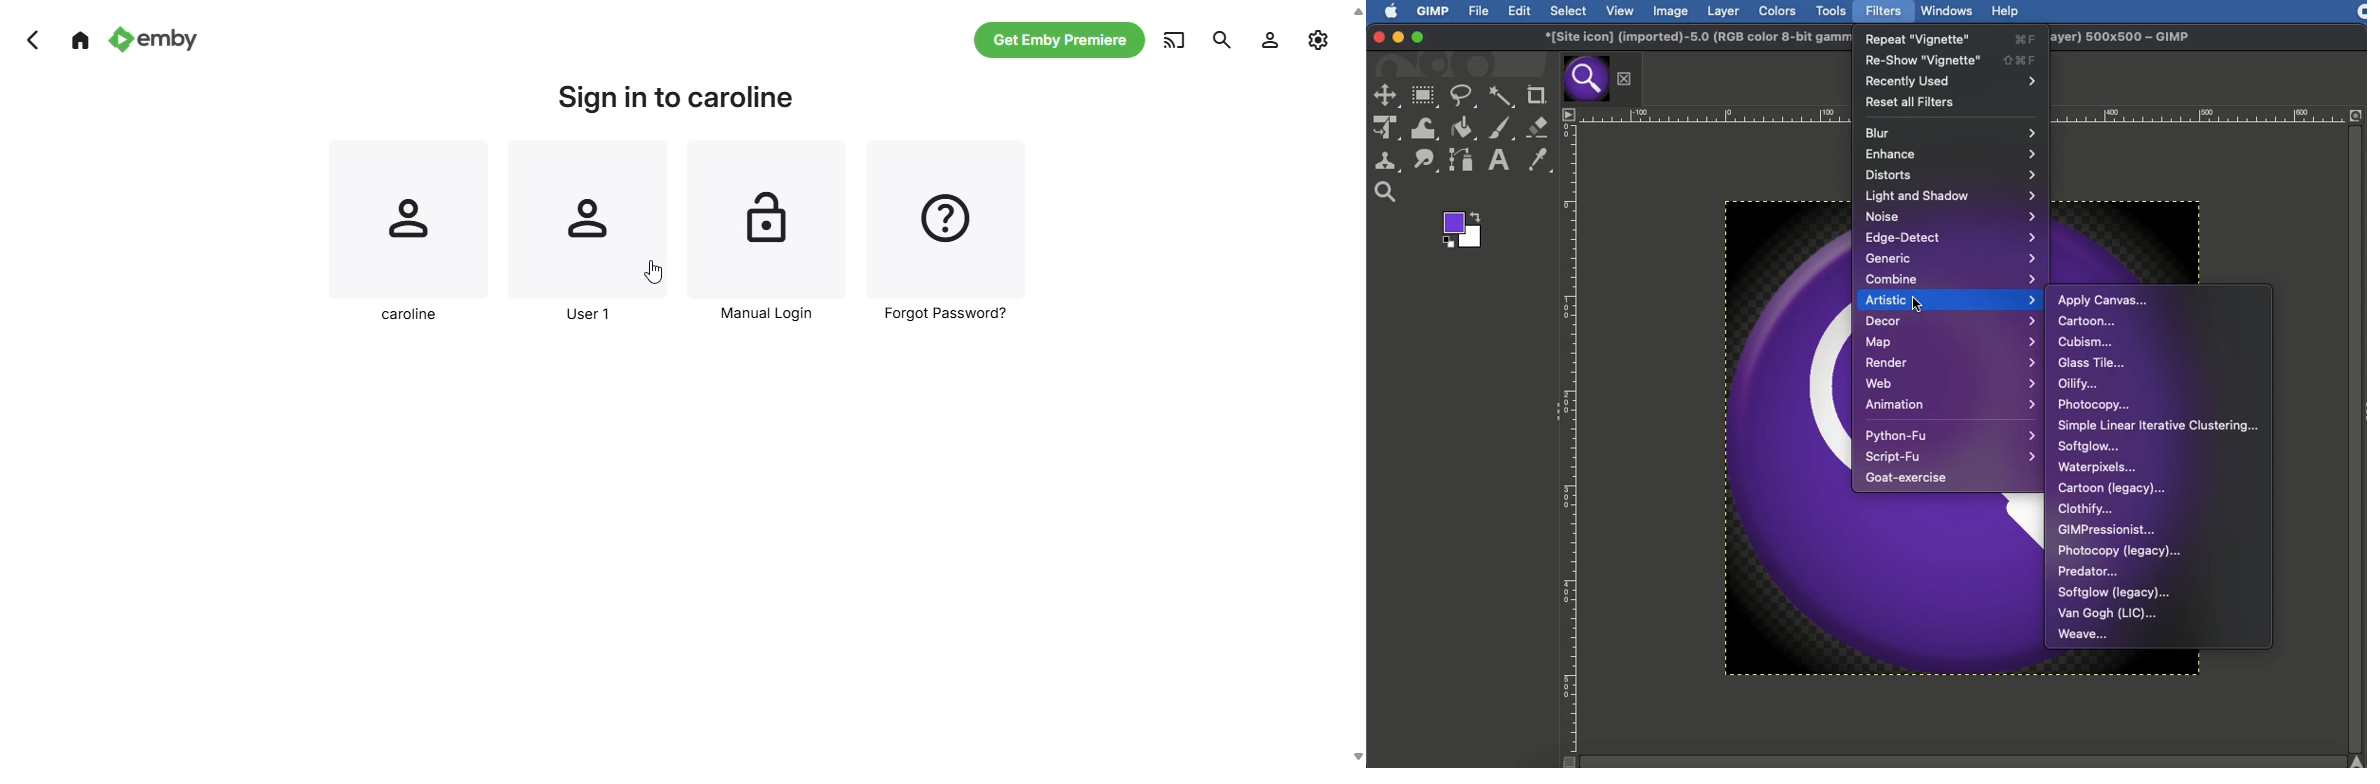  Describe the element at coordinates (1570, 115) in the screenshot. I see `Menu` at that location.